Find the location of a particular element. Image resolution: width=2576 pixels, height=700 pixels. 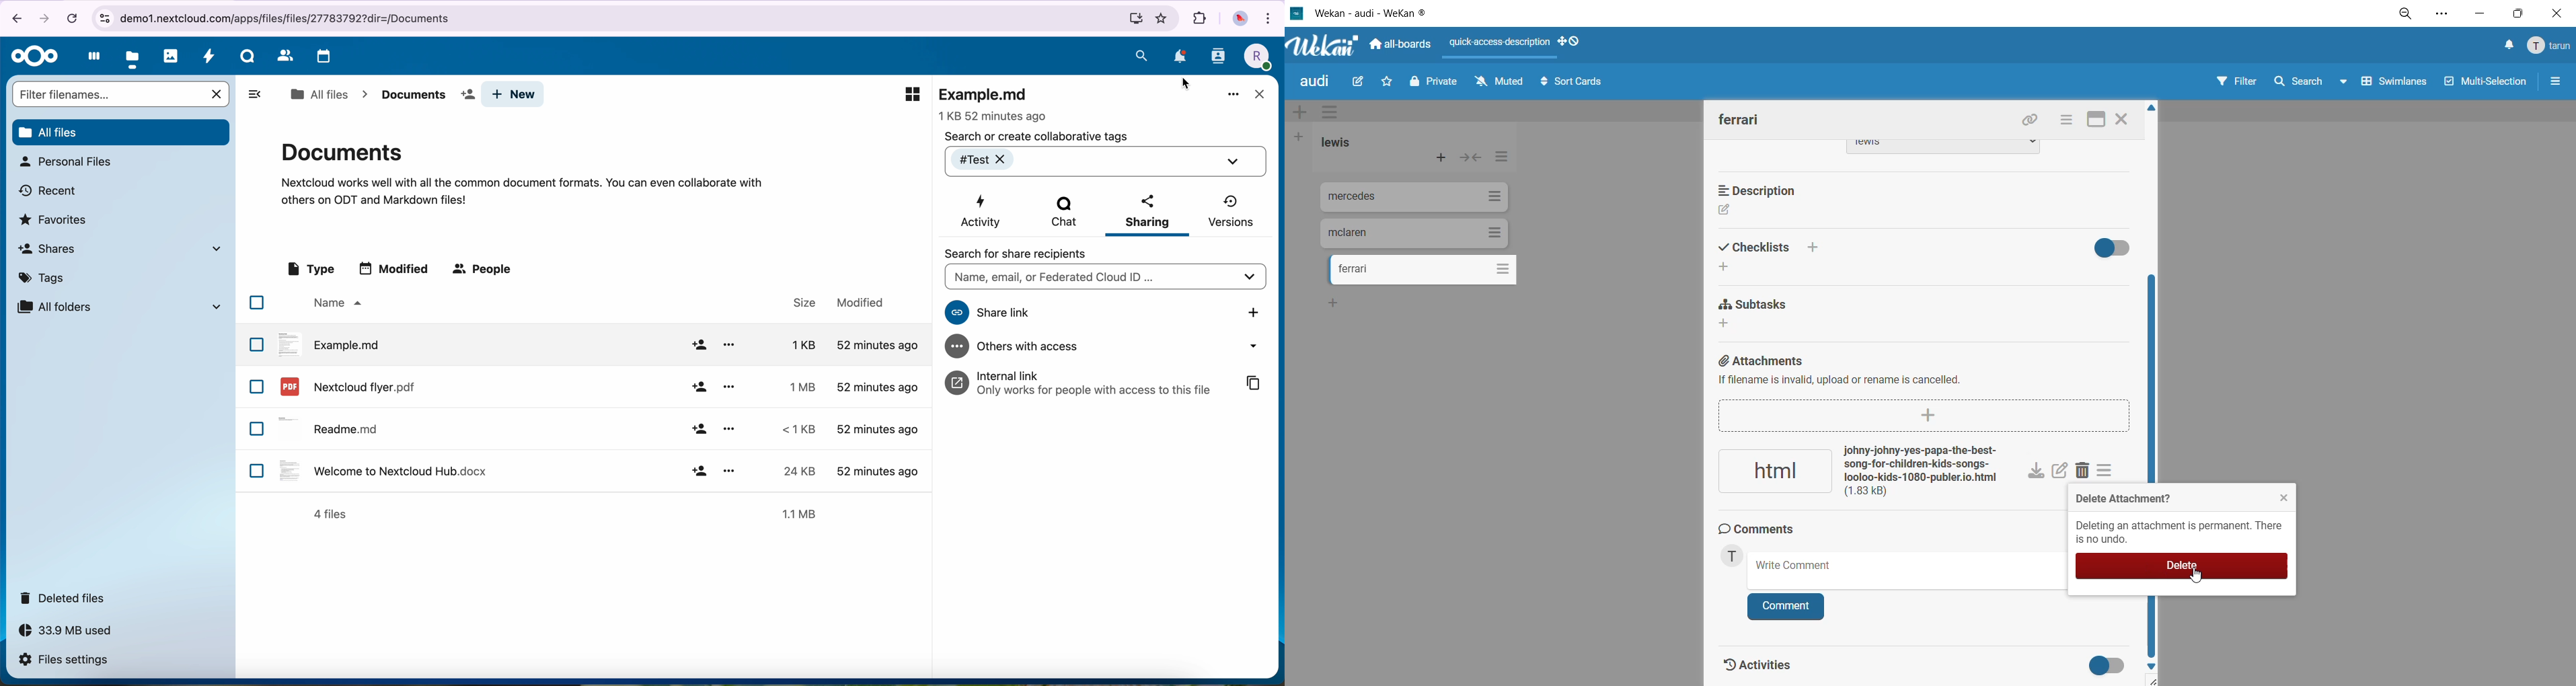

delete attachment is located at coordinates (2120, 498).